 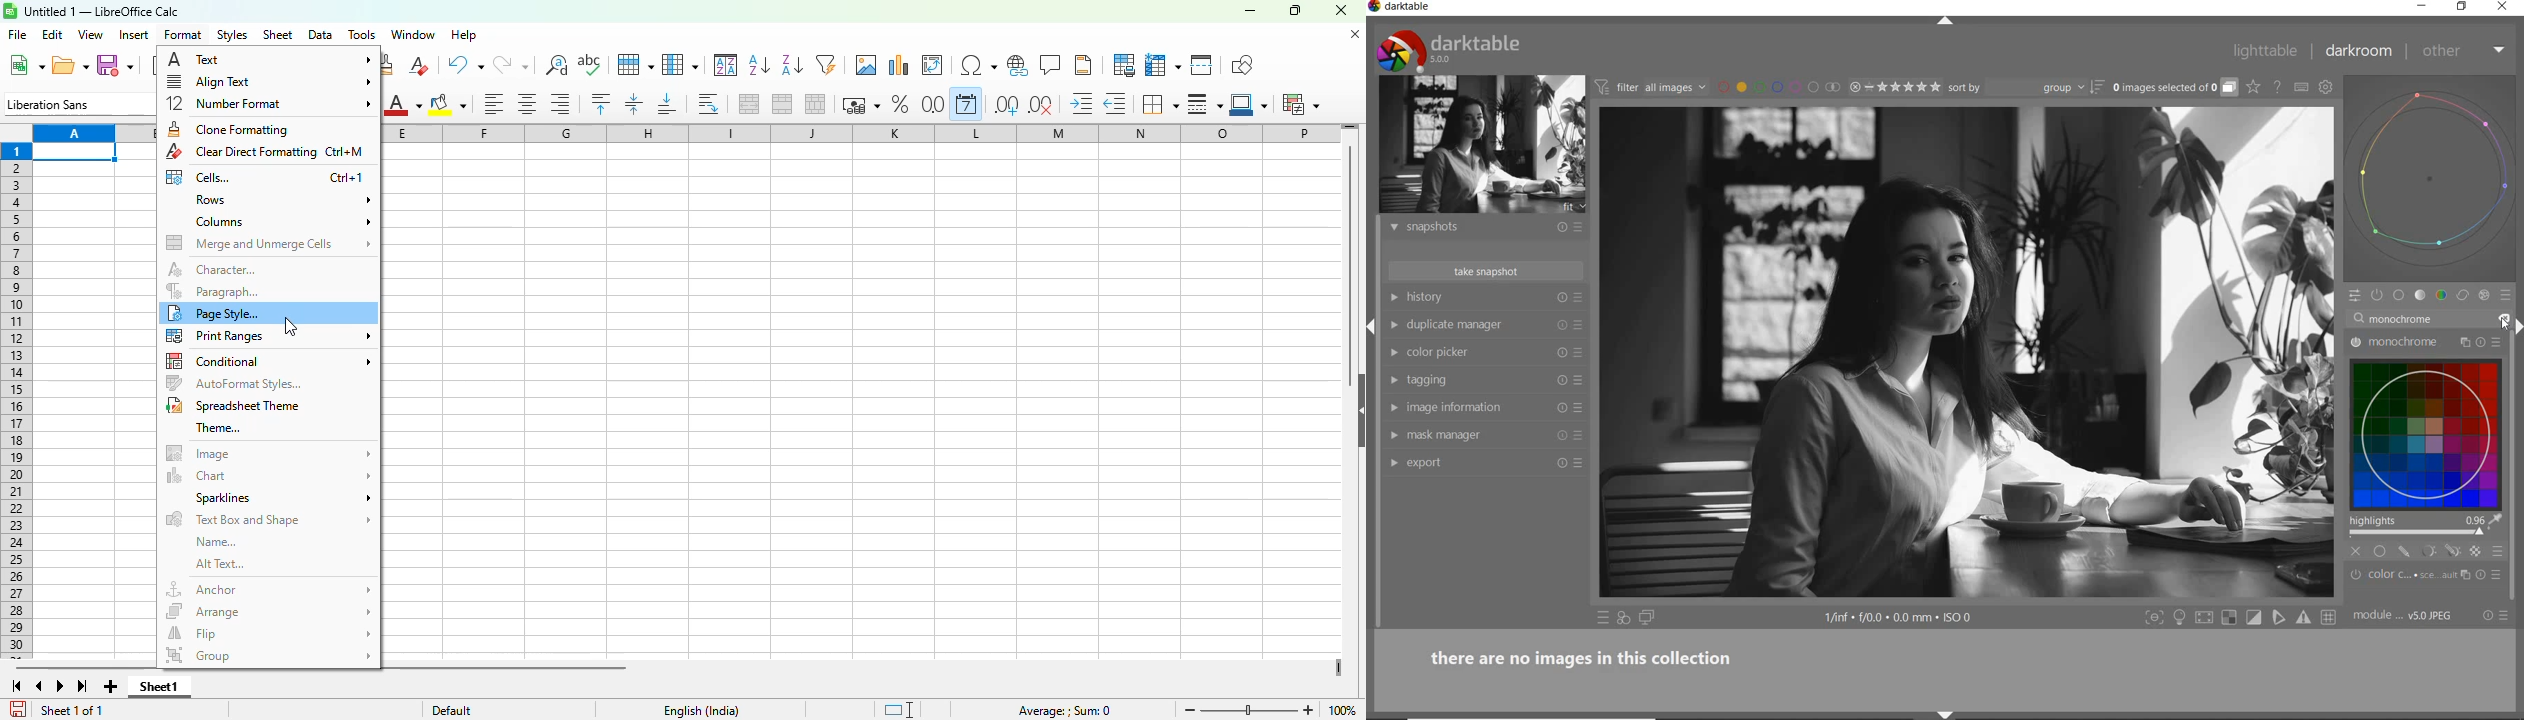 What do you see at coordinates (901, 104) in the screenshot?
I see `format as percent` at bounding box center [901, 104].